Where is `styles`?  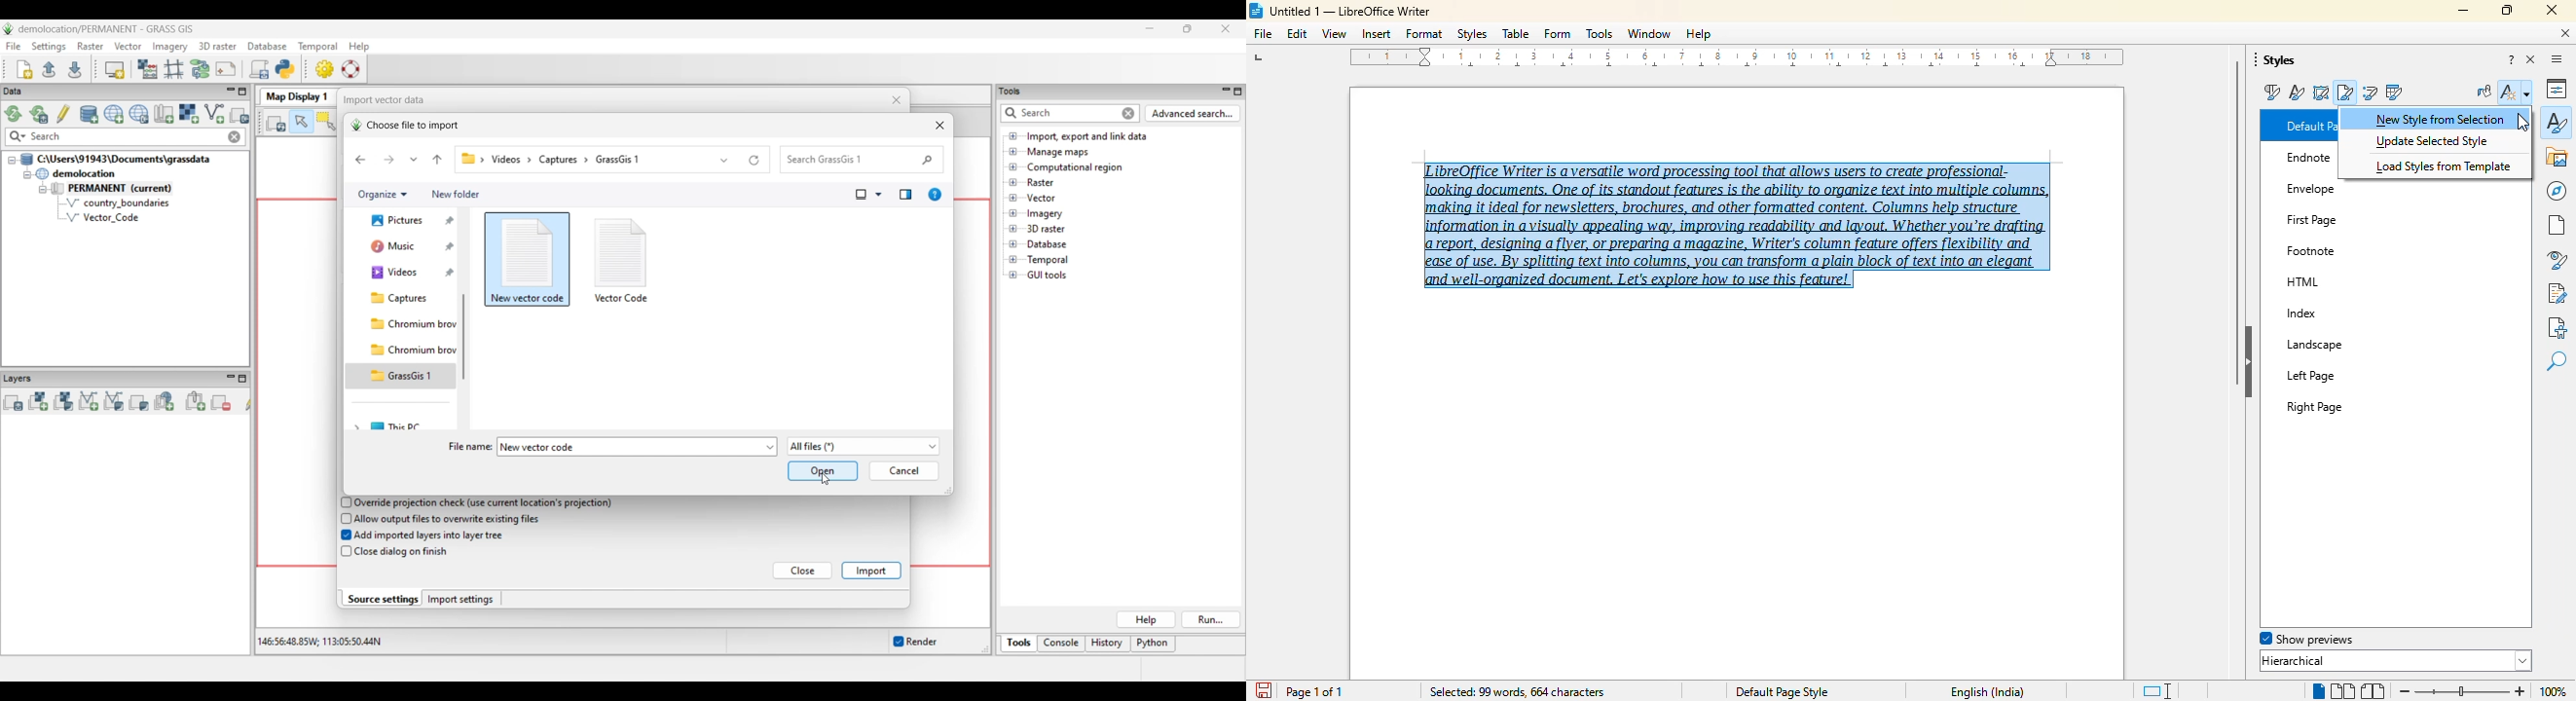
styles is located at coordinates (2277, 60).